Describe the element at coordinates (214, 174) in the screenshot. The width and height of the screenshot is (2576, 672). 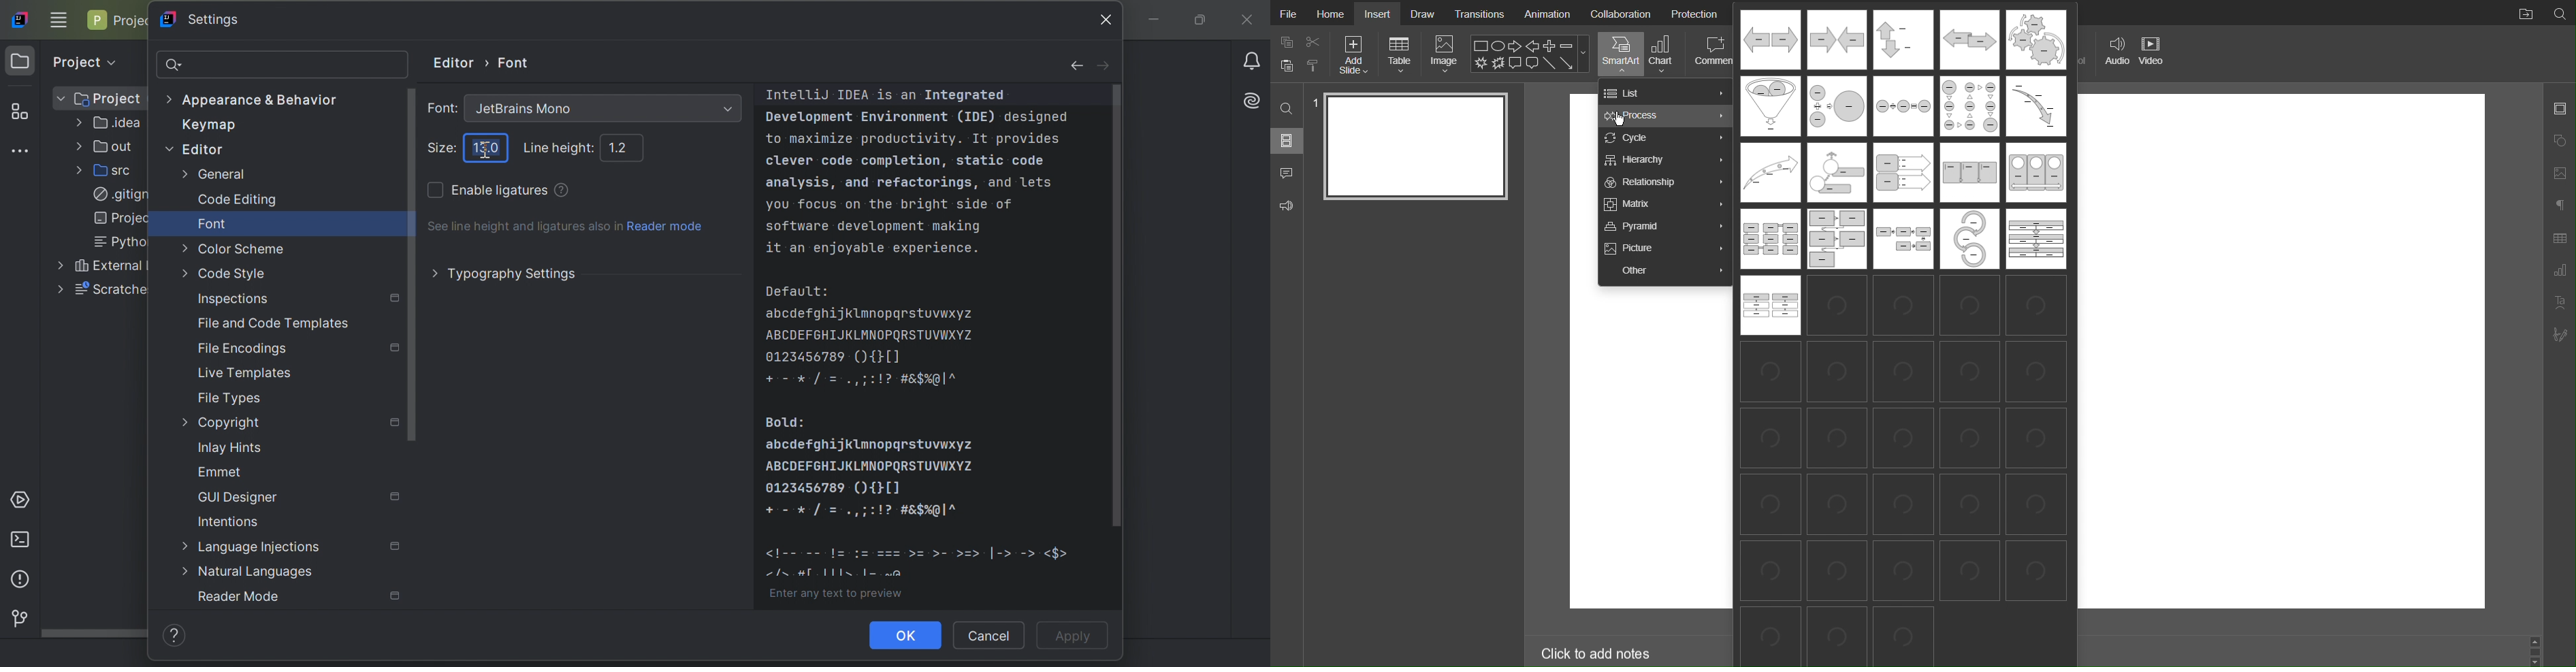
I see `General` at that location.